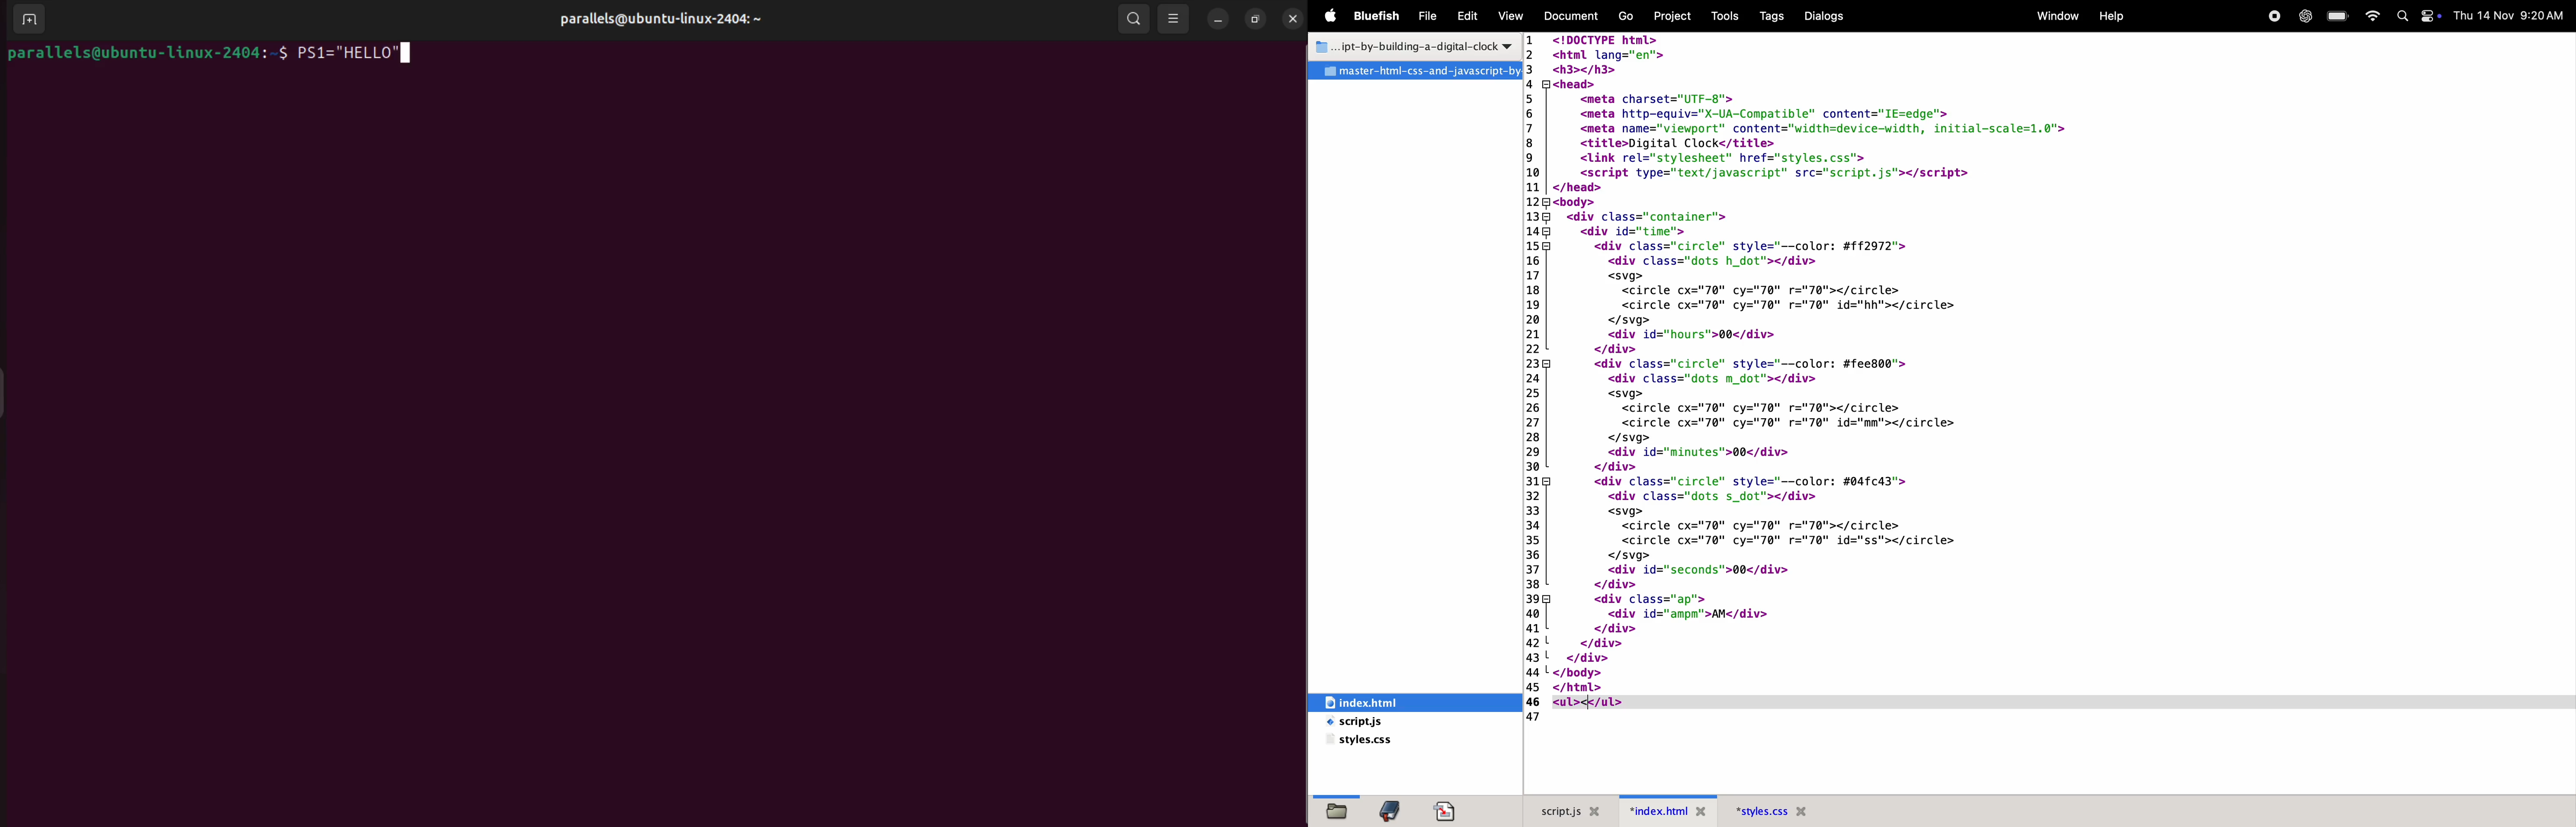 This screenshot has height=840, width=2576. Describe the element at coordinates (1568, 810) in the screenshot. I see `script.js` at that location.